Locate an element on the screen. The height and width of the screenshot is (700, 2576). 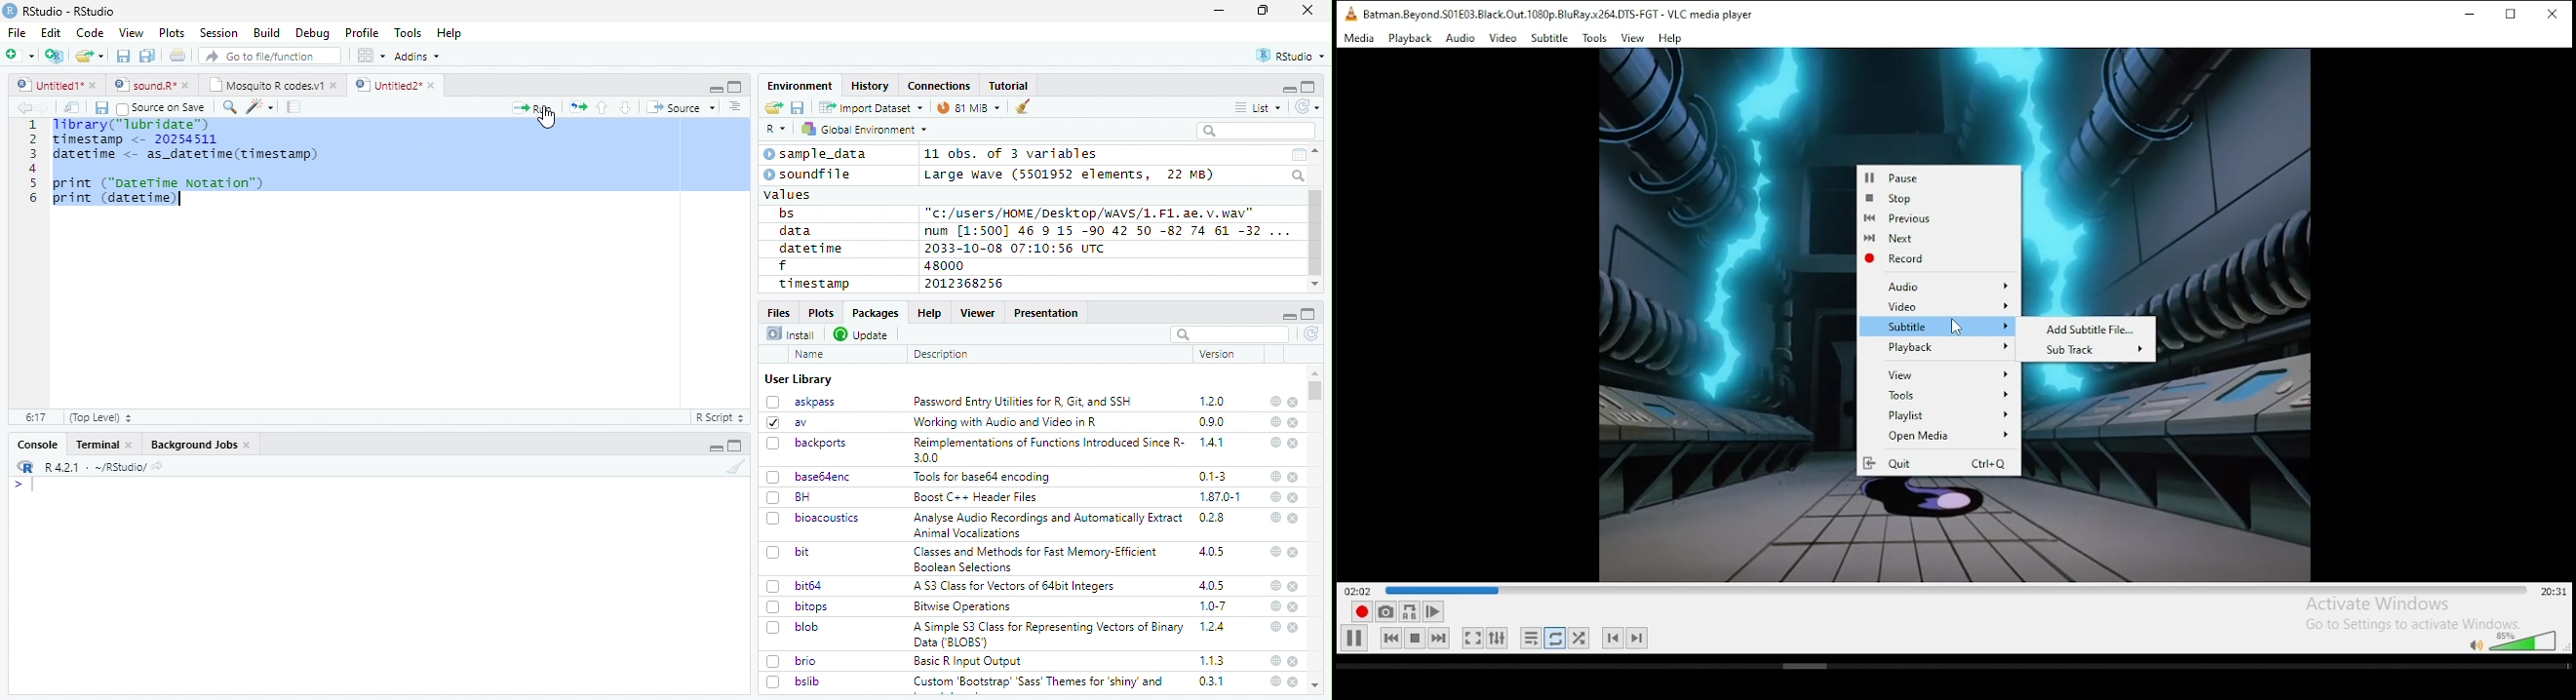
Code is located at coordinates (89, 33).